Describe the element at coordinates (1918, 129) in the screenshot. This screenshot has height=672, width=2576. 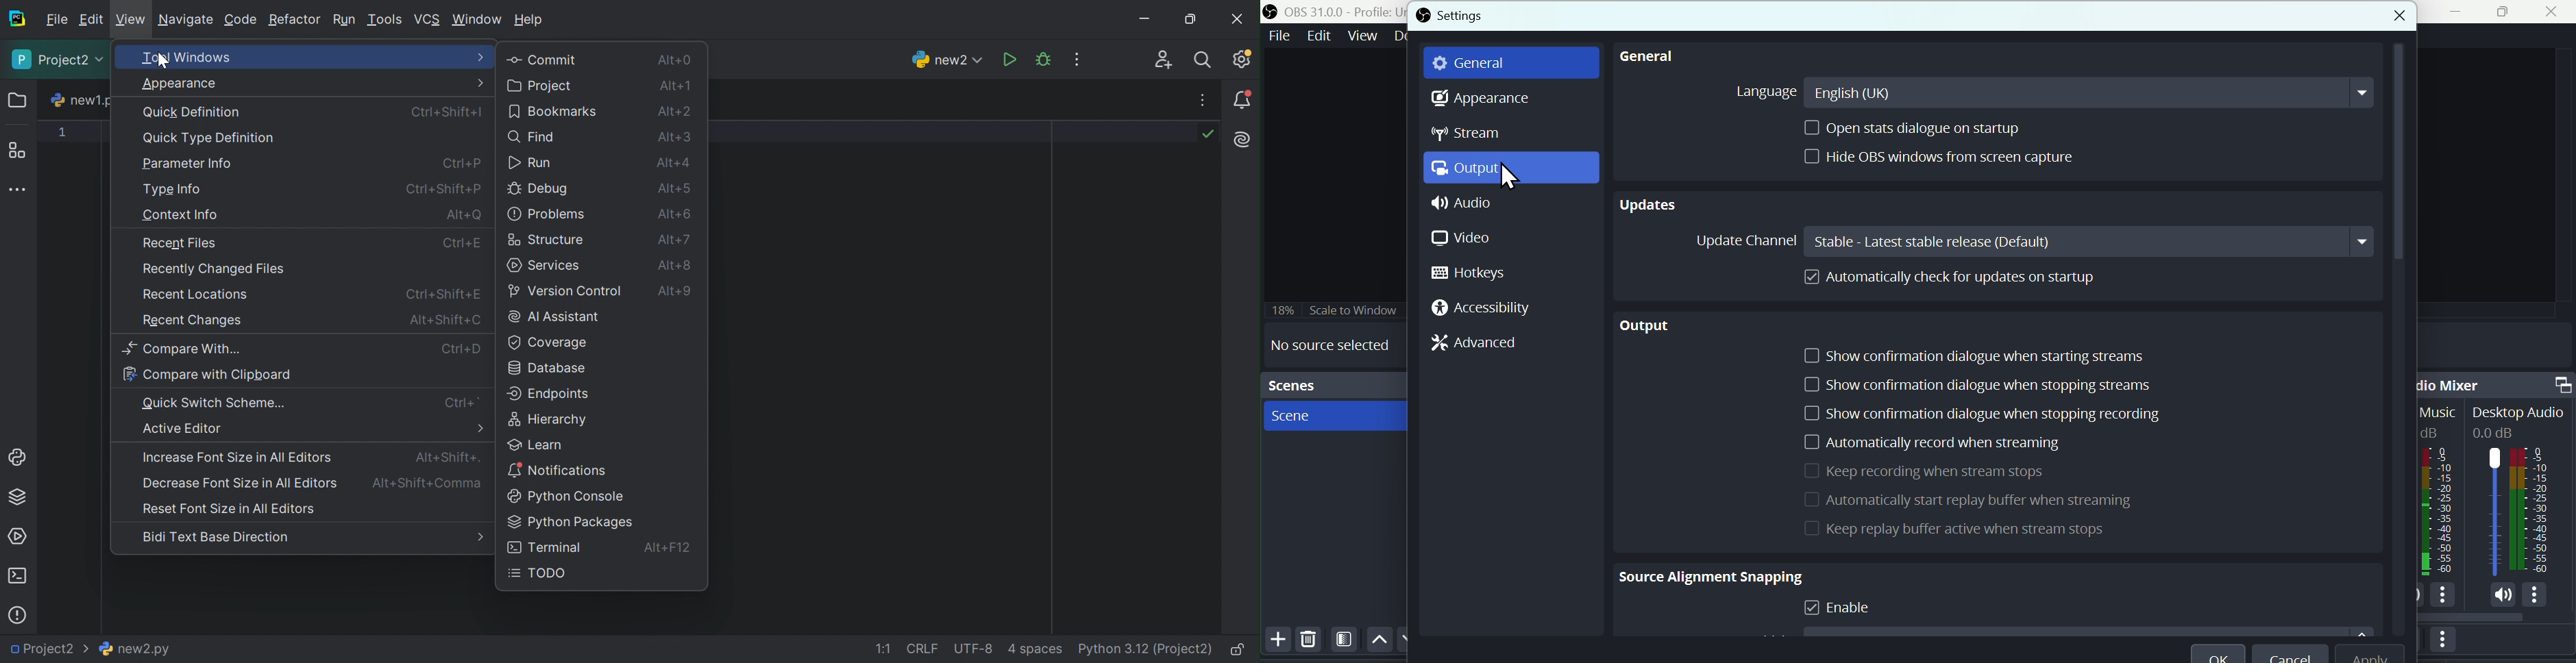
I see `Open stats dialogue on startup` at that location.